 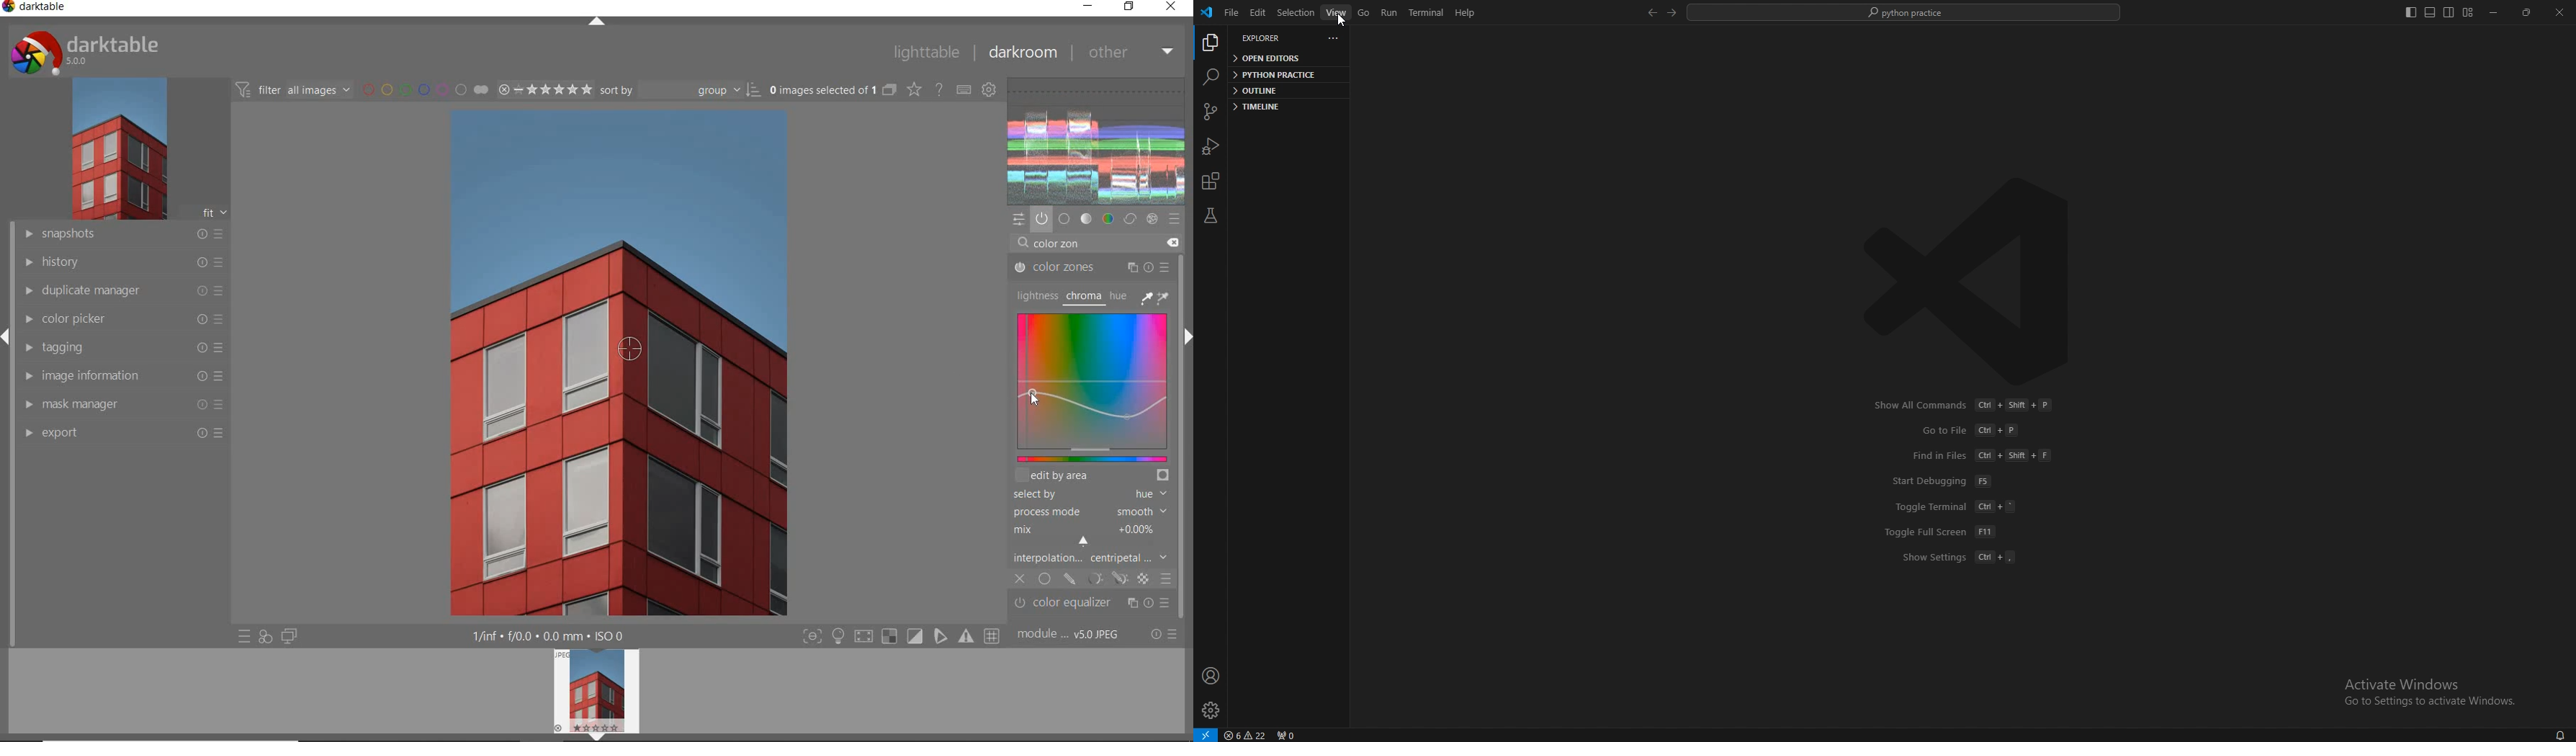 What do you see at coordinates (1092, 268) in the screenshot?
I see `COLOR ZONES` at bounding box center [1092, 268].